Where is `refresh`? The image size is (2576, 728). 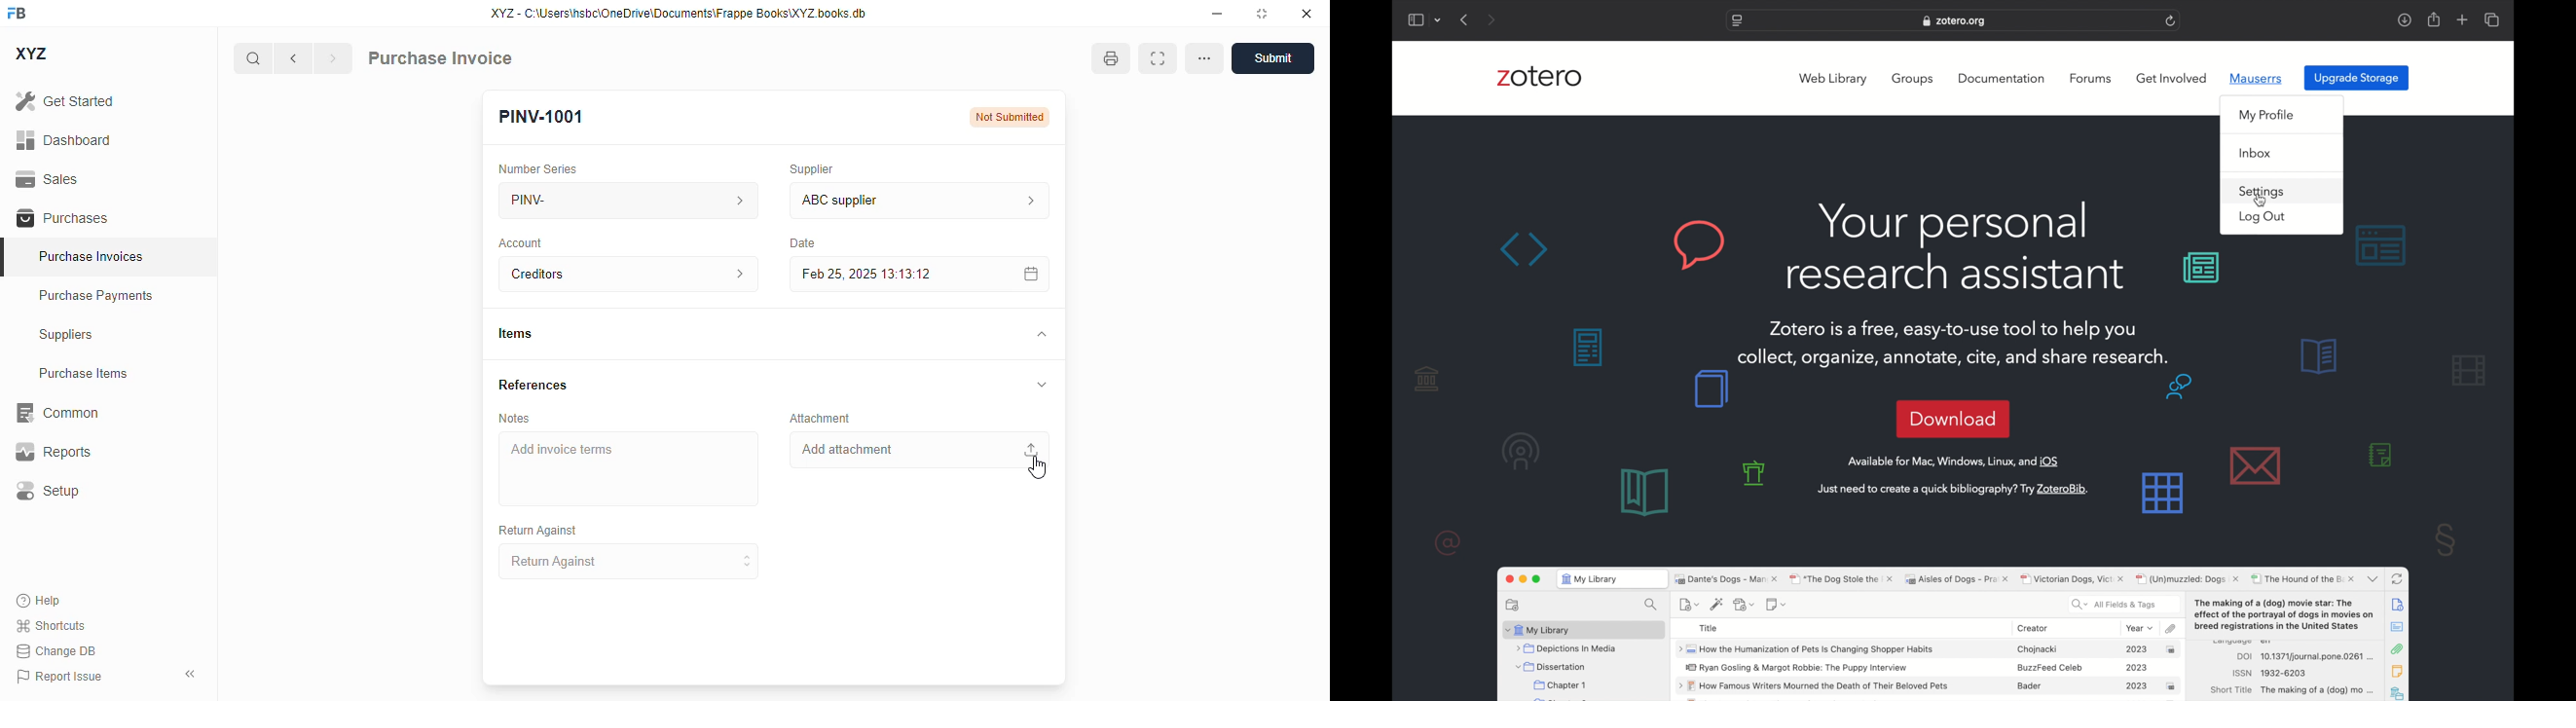
refresh is located at coordinates (2170, 21).